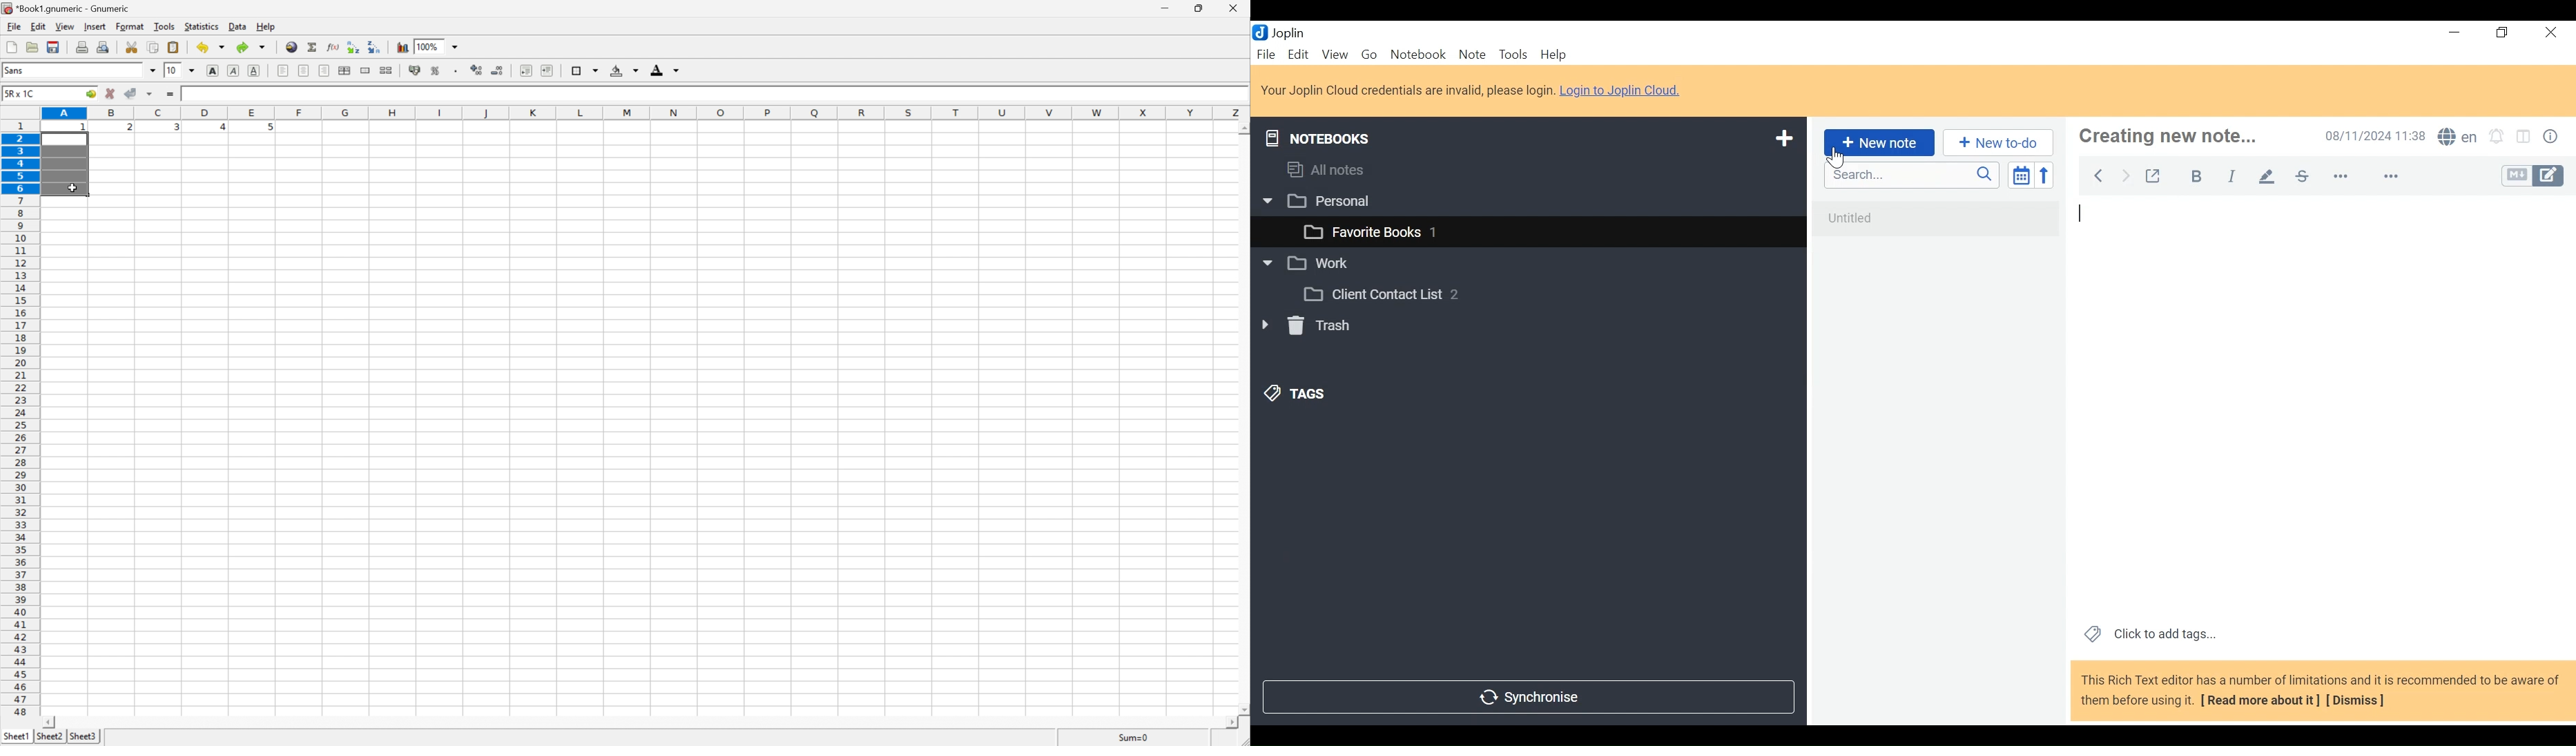  What do you see at coordinates (2022, 176) in the screenshot?
I see `Toggle sort order field ` at bounding box center [2022, 176].